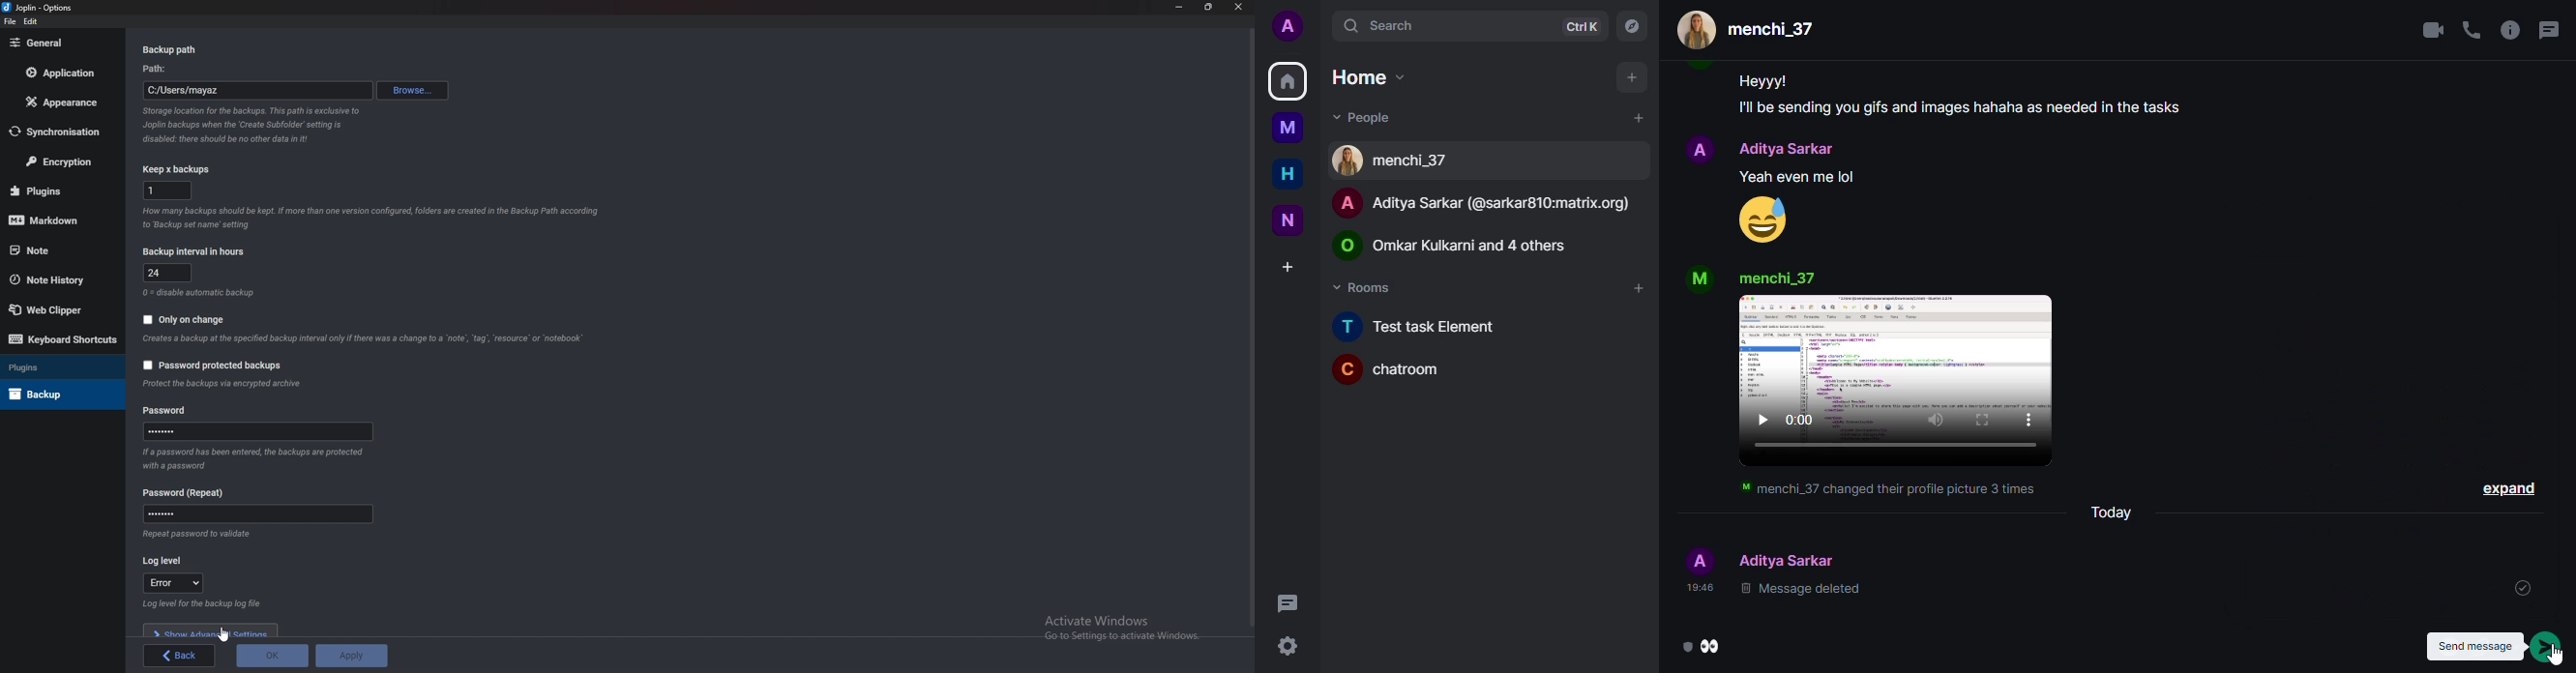 This screenshot has width=2576, height=700. Describe the element at coordinates (1752, 30) in the screenshot. I see `people` at that location.